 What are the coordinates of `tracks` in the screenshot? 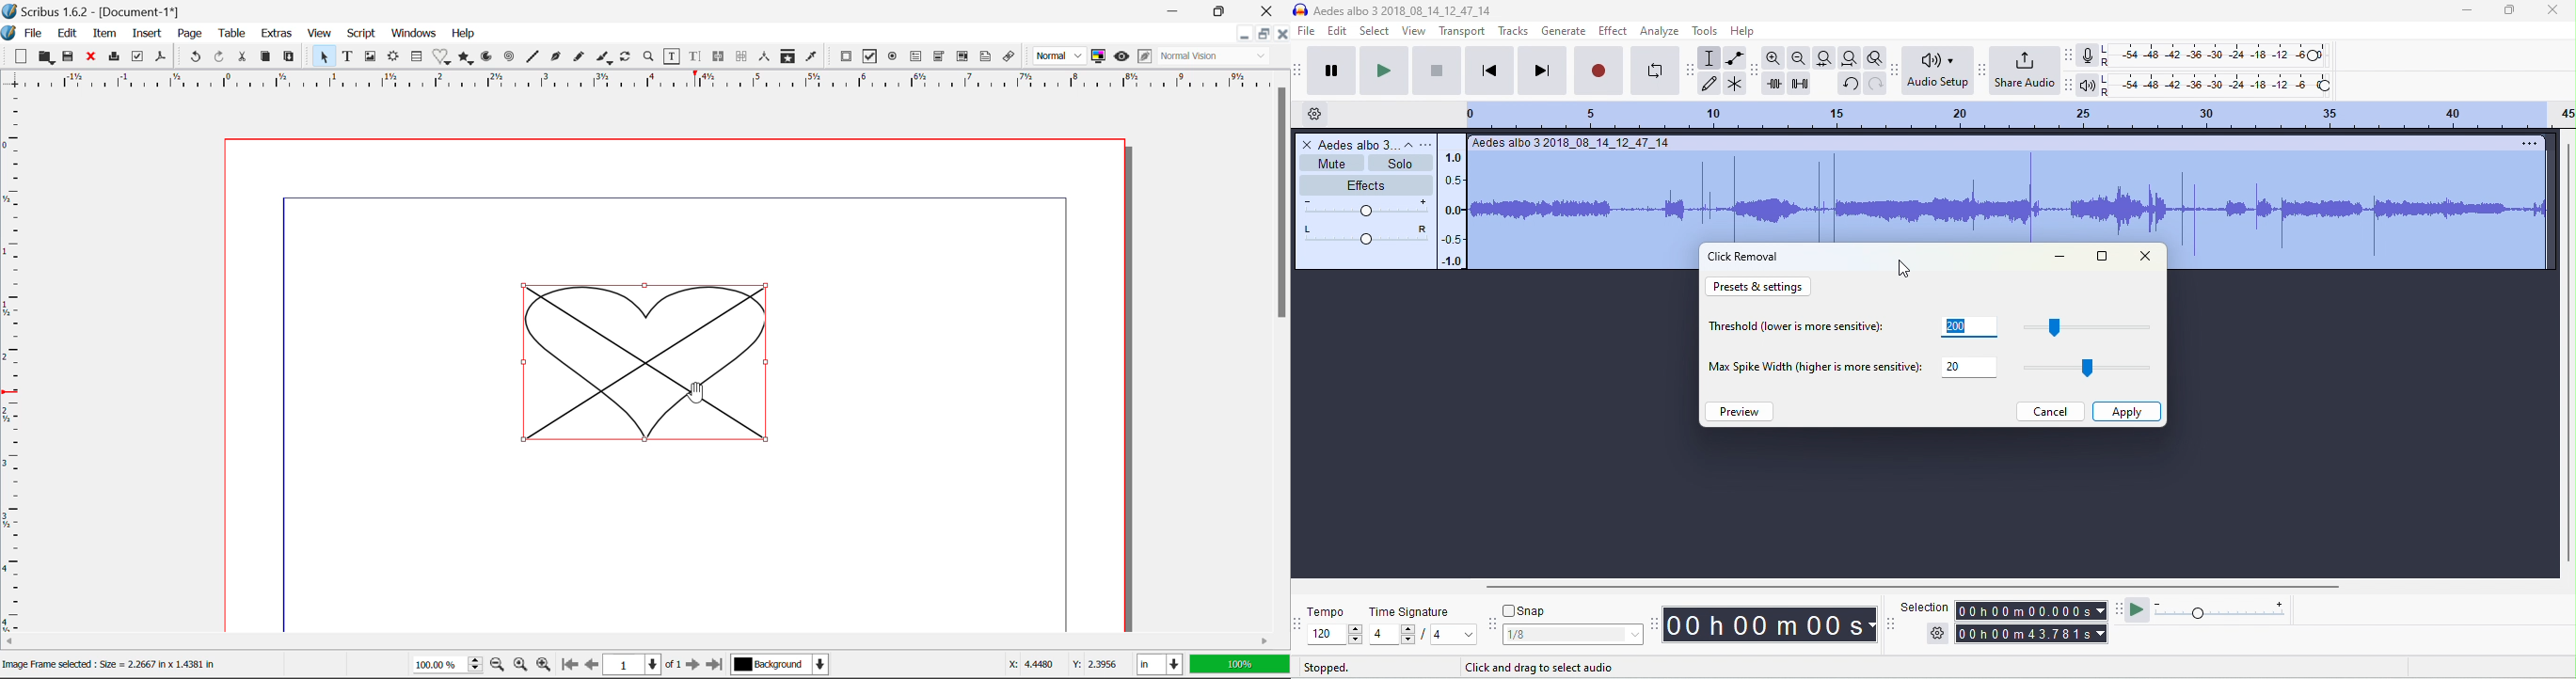 It's located at (1513, 32).